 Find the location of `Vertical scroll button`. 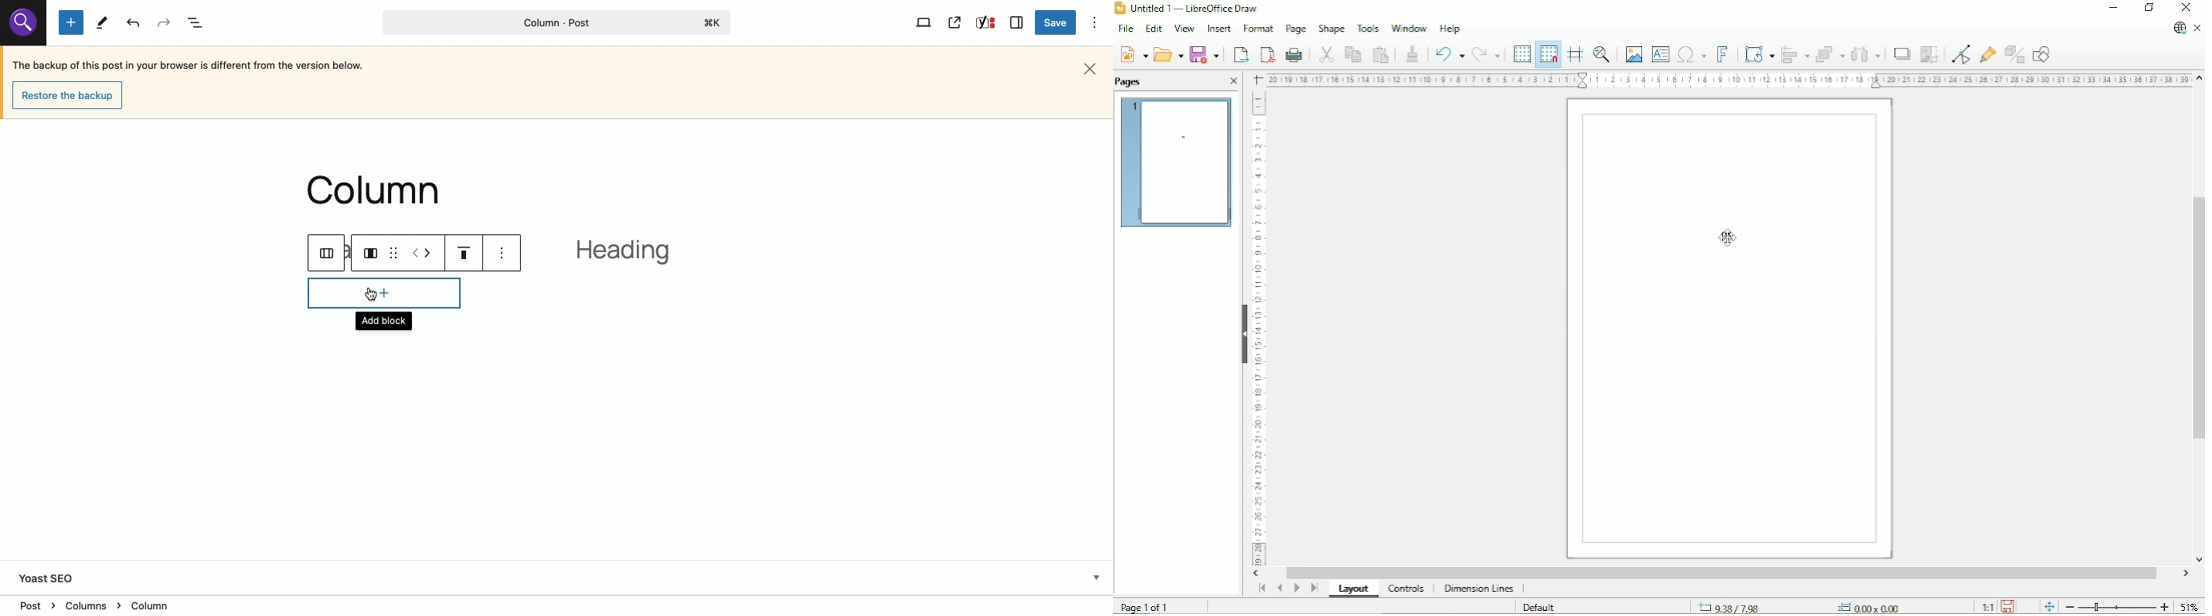

Vertical scroll button is located at coordinates (2198, 79).